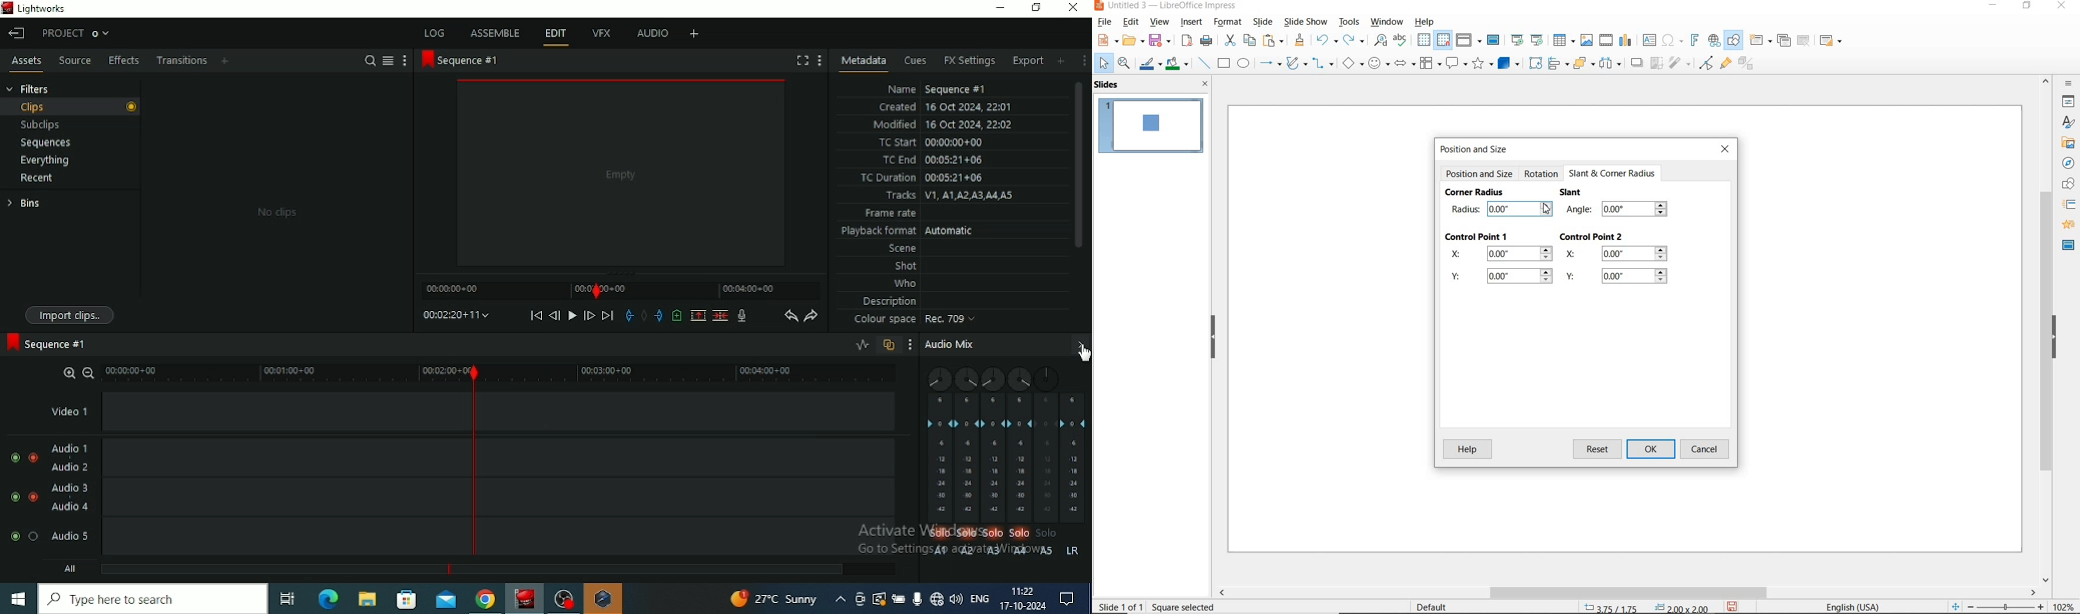 The height and width of the screenshot is (616, 2100). Describe the element at coordinates (1047, 458) in the screenshot. I see `Audio Mix A5` at that location.